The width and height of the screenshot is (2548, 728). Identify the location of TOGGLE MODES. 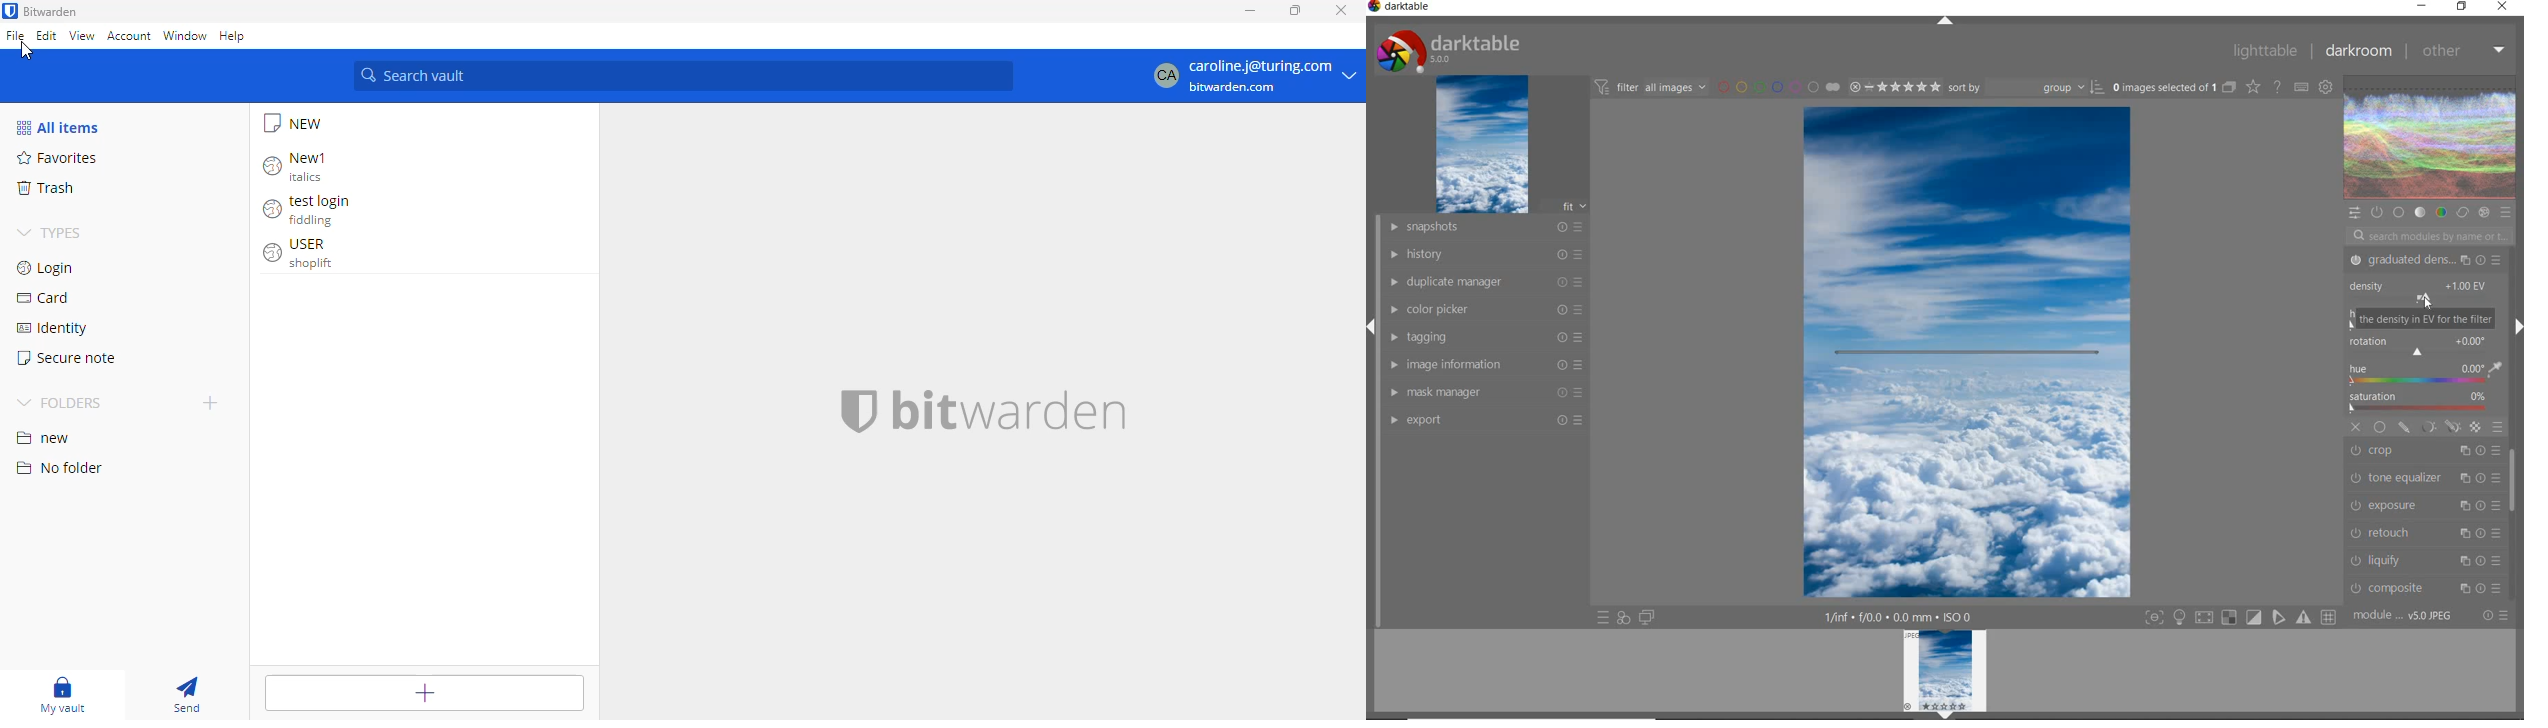
(2240, 619).